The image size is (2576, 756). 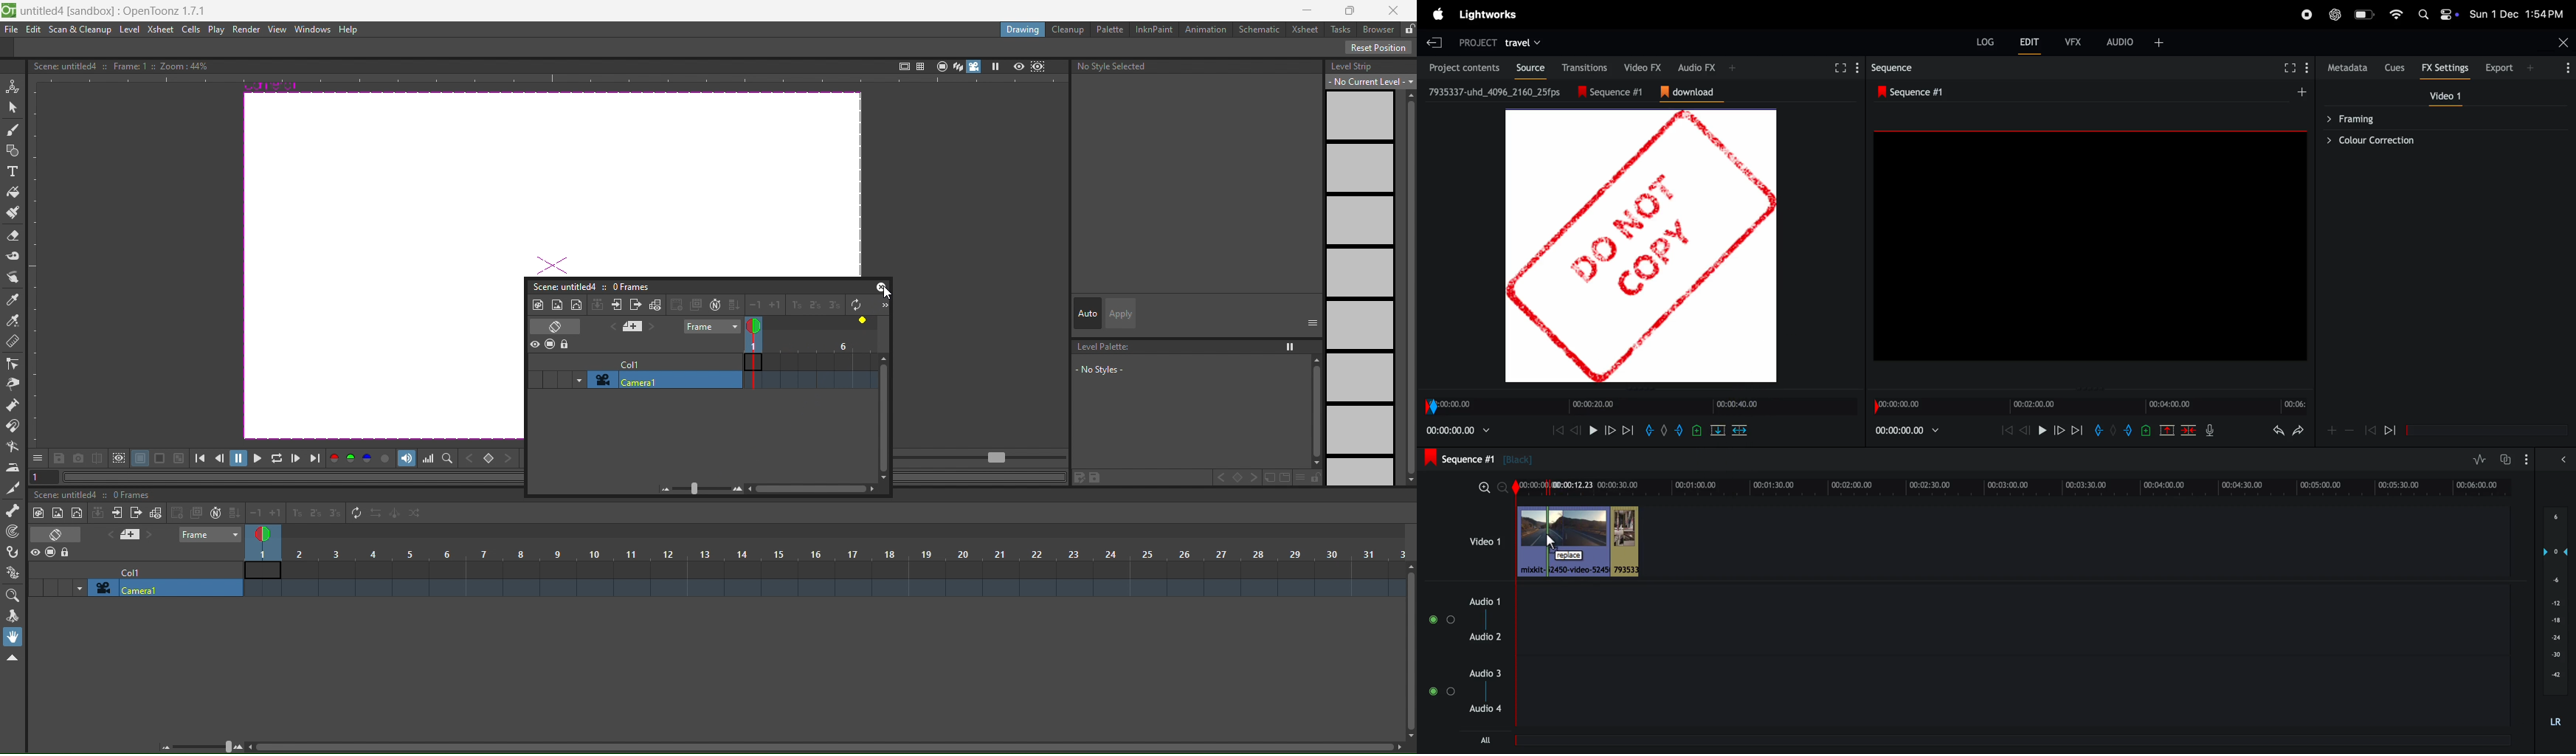 What do you see at coordinates (15, 595) in the screenshot?
I see `magnifier tool` at bounding box center [15, 595].